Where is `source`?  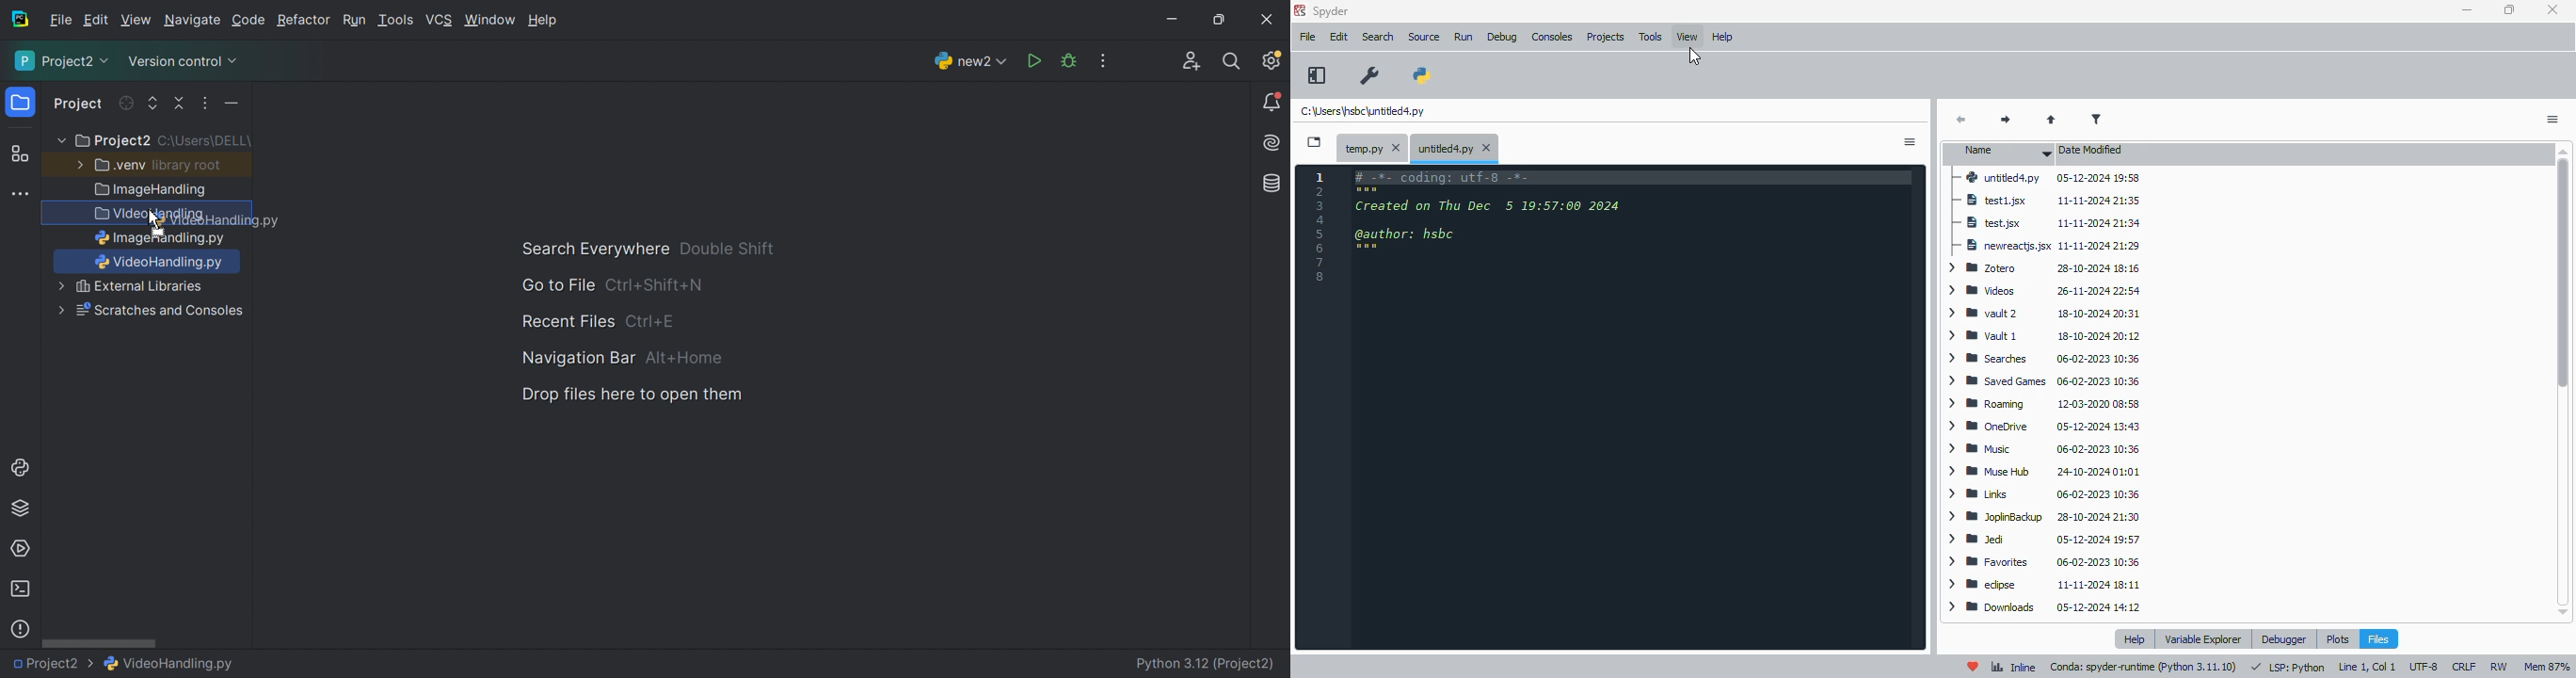 source is located at coordinates (1424, 37).